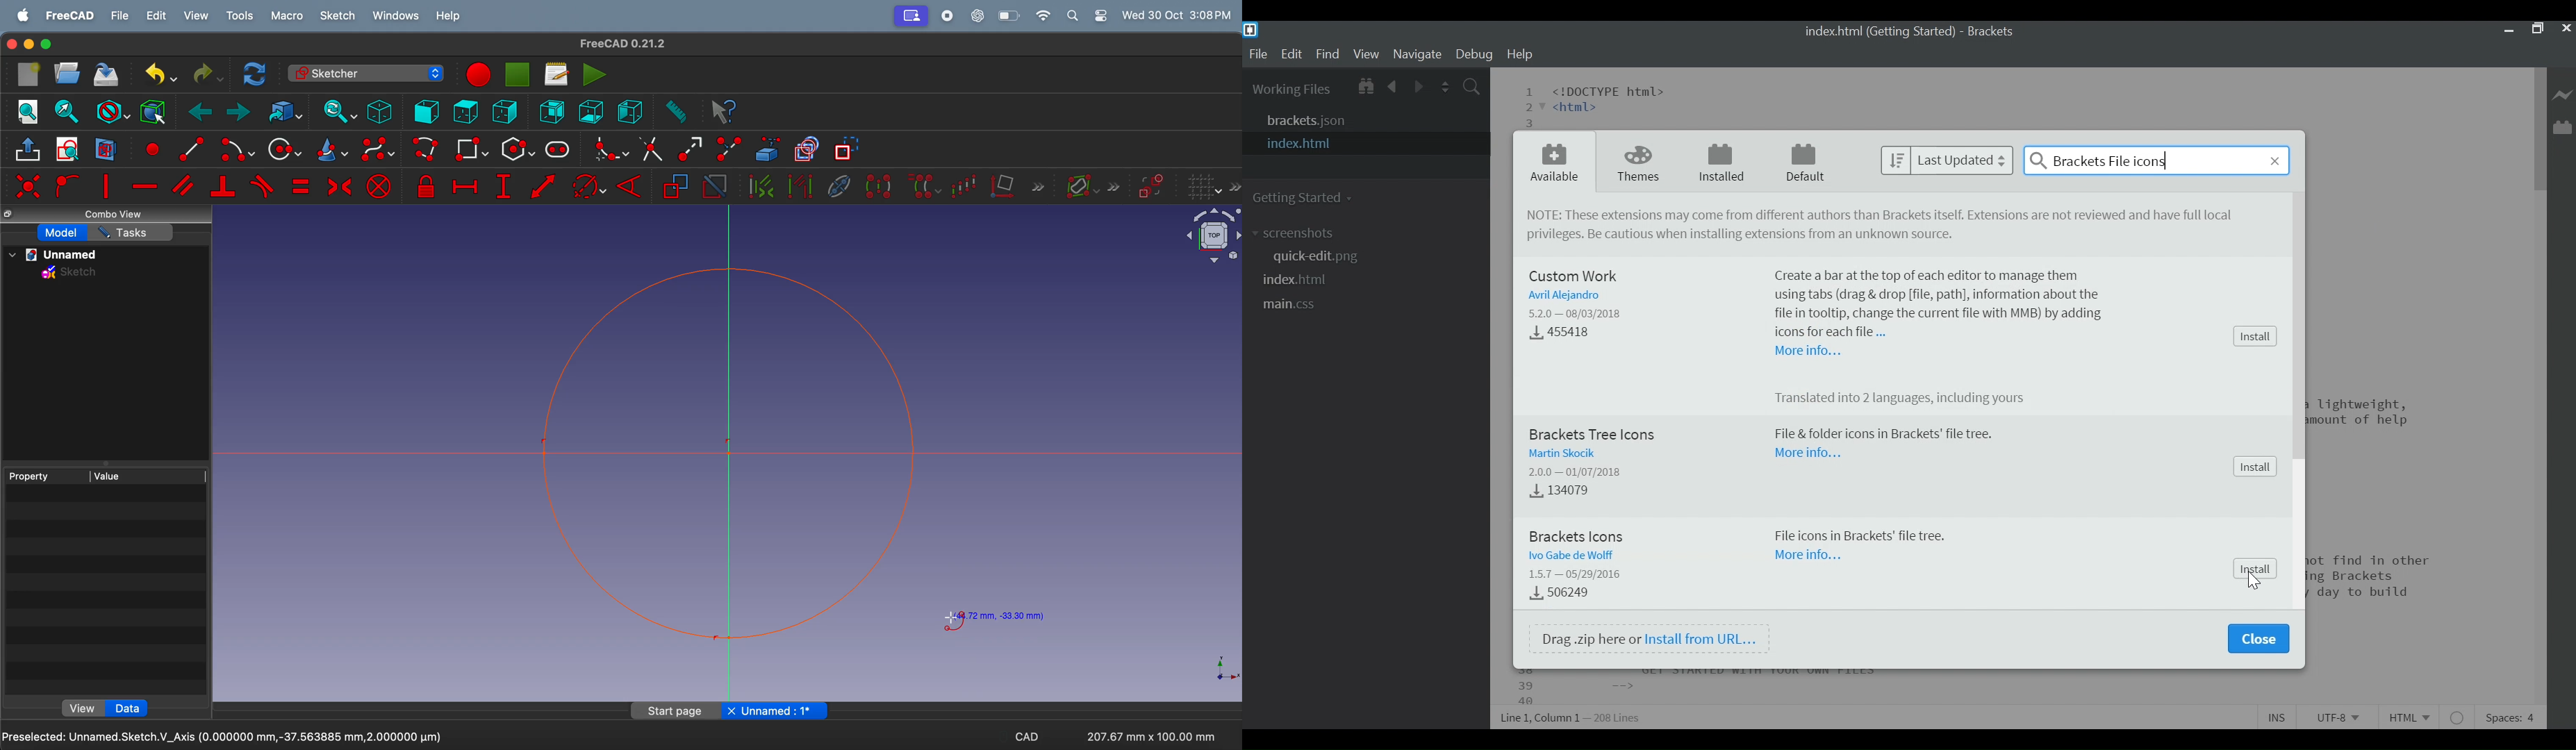  I want to click on undo, so click(156, 74).